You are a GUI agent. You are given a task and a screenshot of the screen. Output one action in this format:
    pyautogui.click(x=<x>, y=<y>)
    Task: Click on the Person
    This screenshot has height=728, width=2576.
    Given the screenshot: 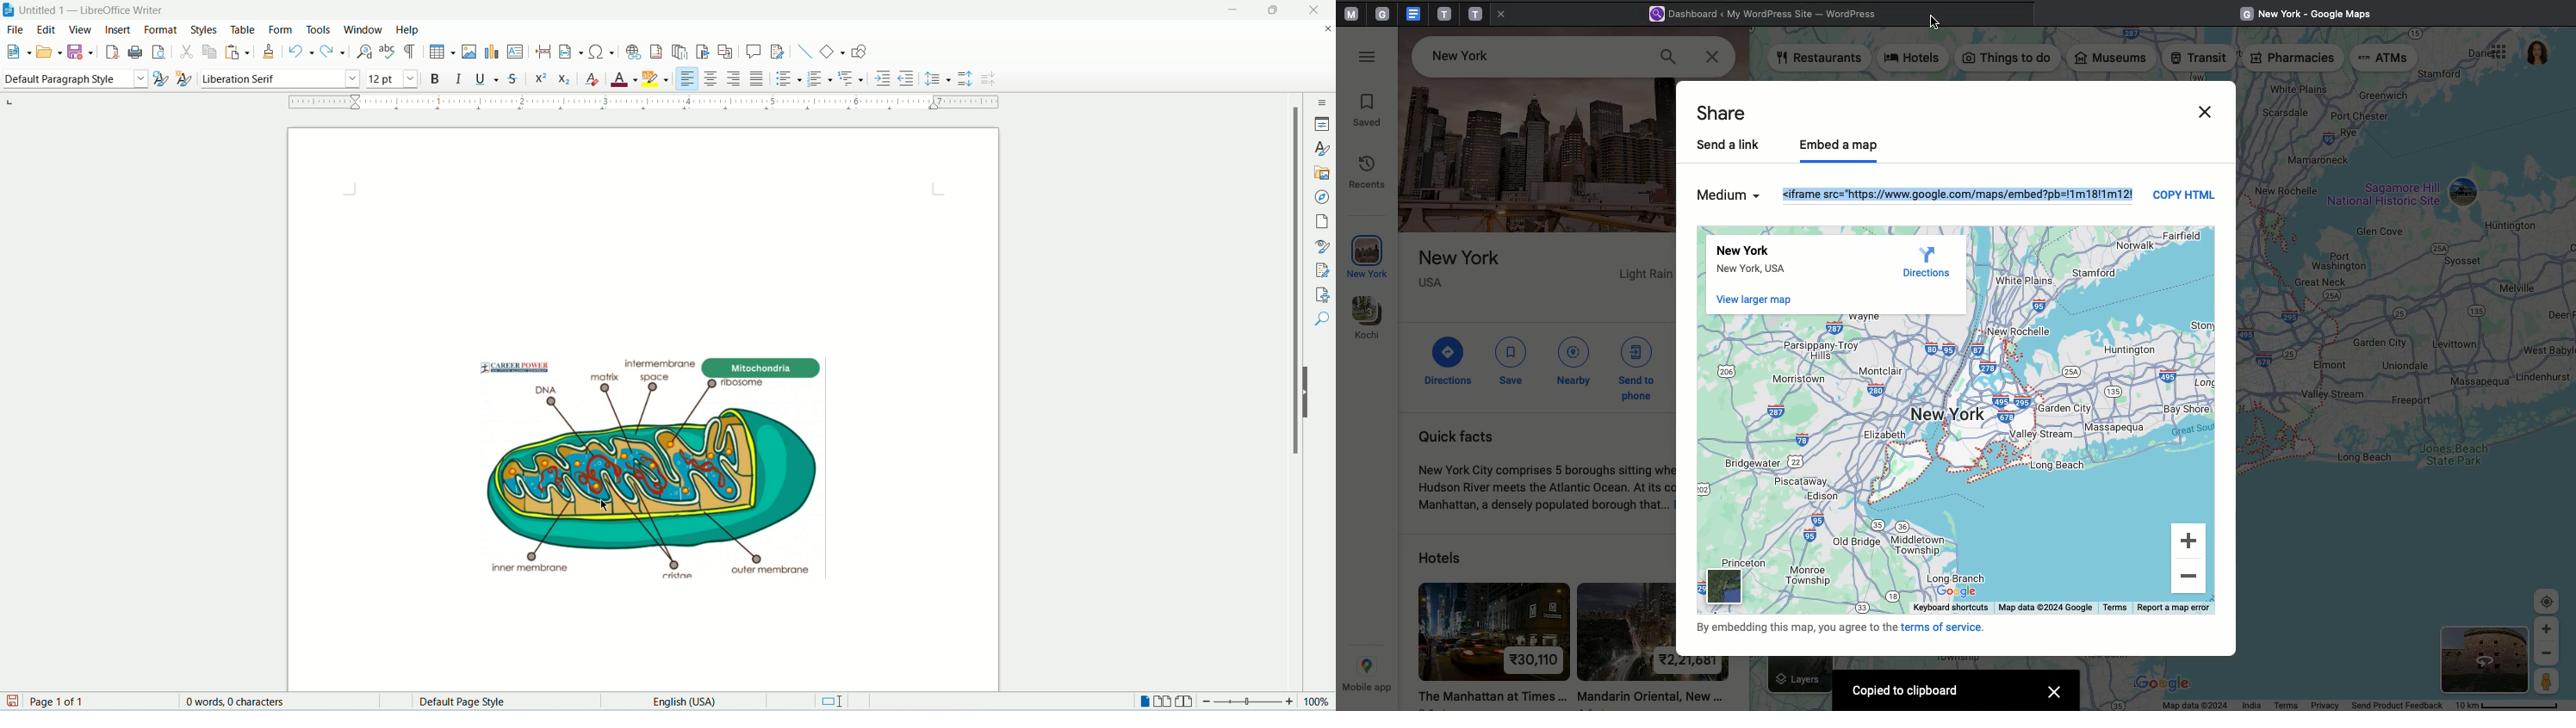 What is the action you would take?
    pyautogui.click(x=2548, y=683)
    